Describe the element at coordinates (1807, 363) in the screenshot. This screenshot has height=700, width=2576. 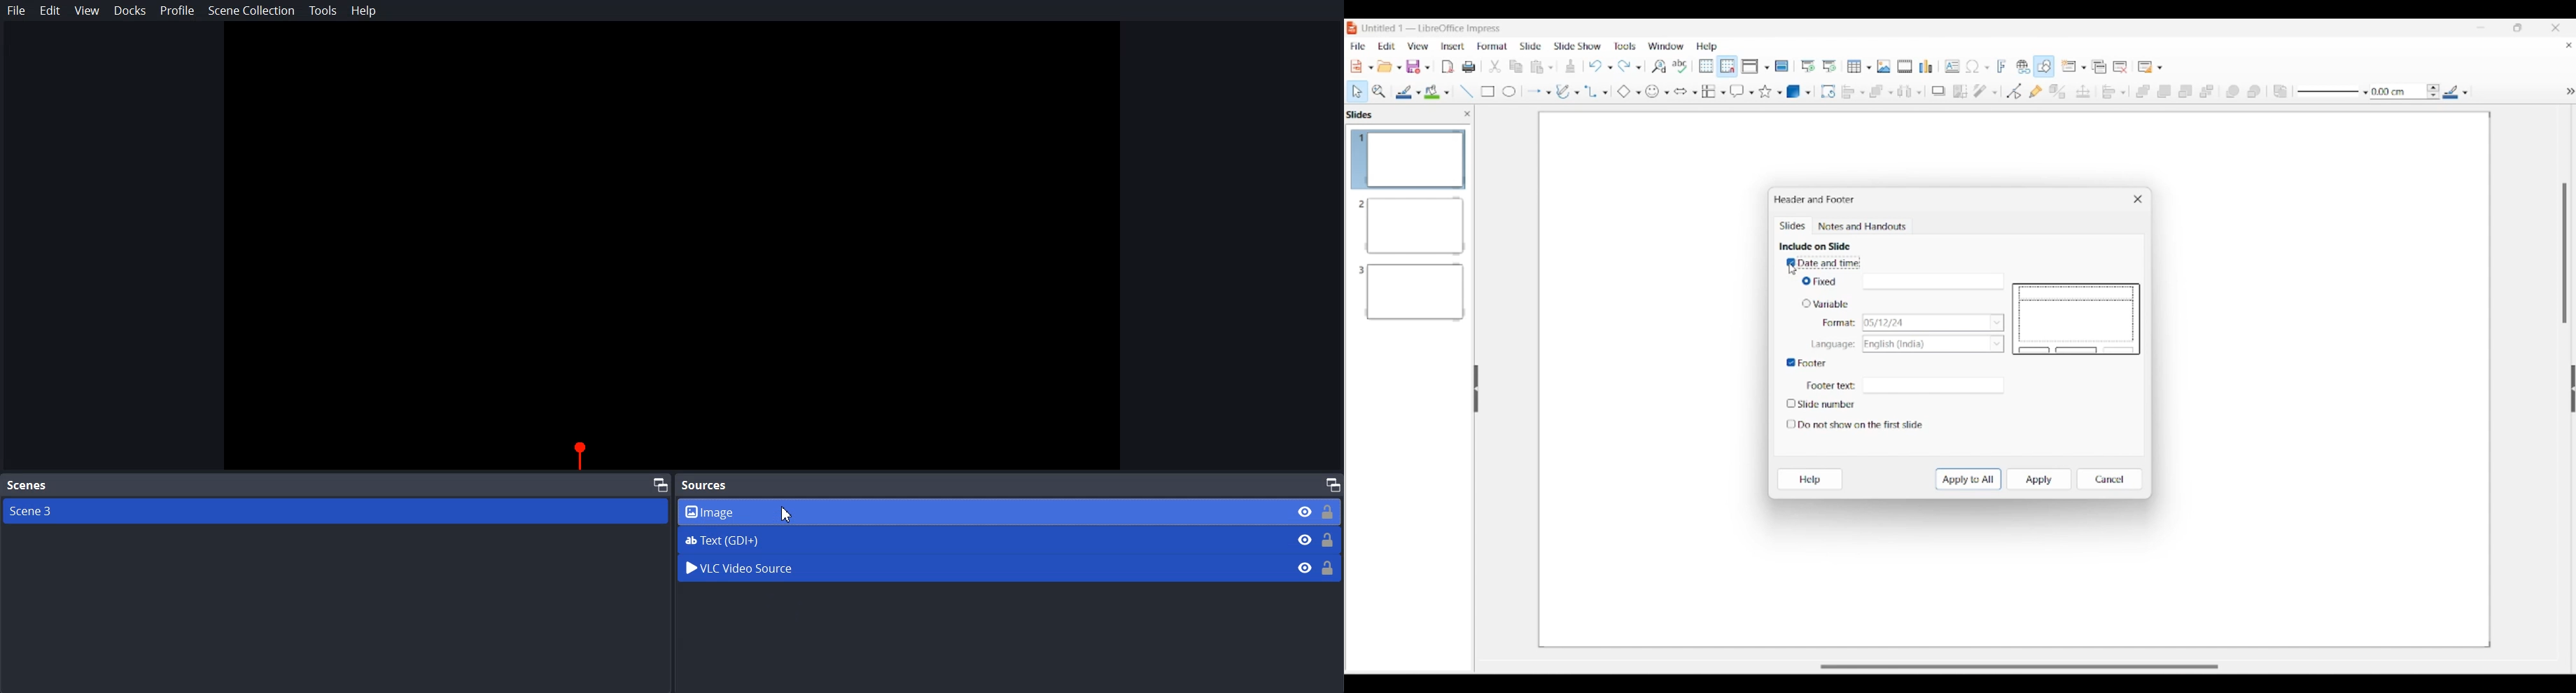
I see `Toggle for footer` at that location.